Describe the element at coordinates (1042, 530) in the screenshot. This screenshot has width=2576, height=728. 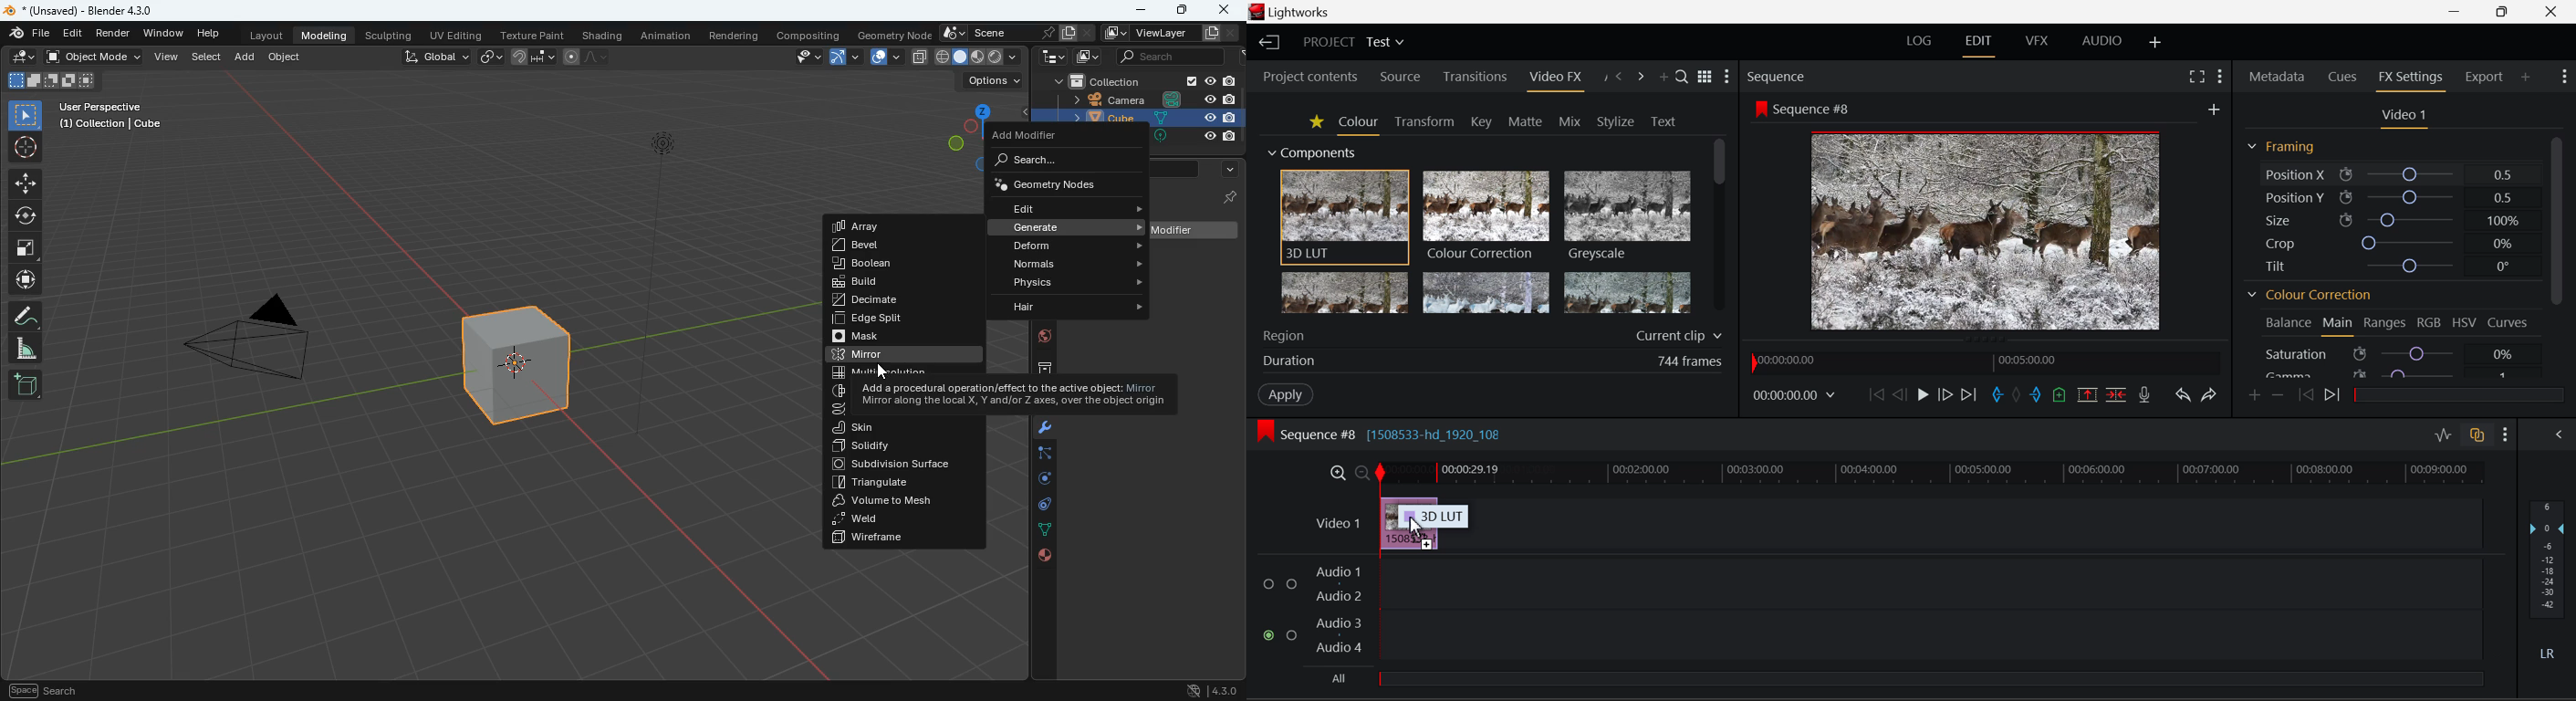
I see `lines` at that location.